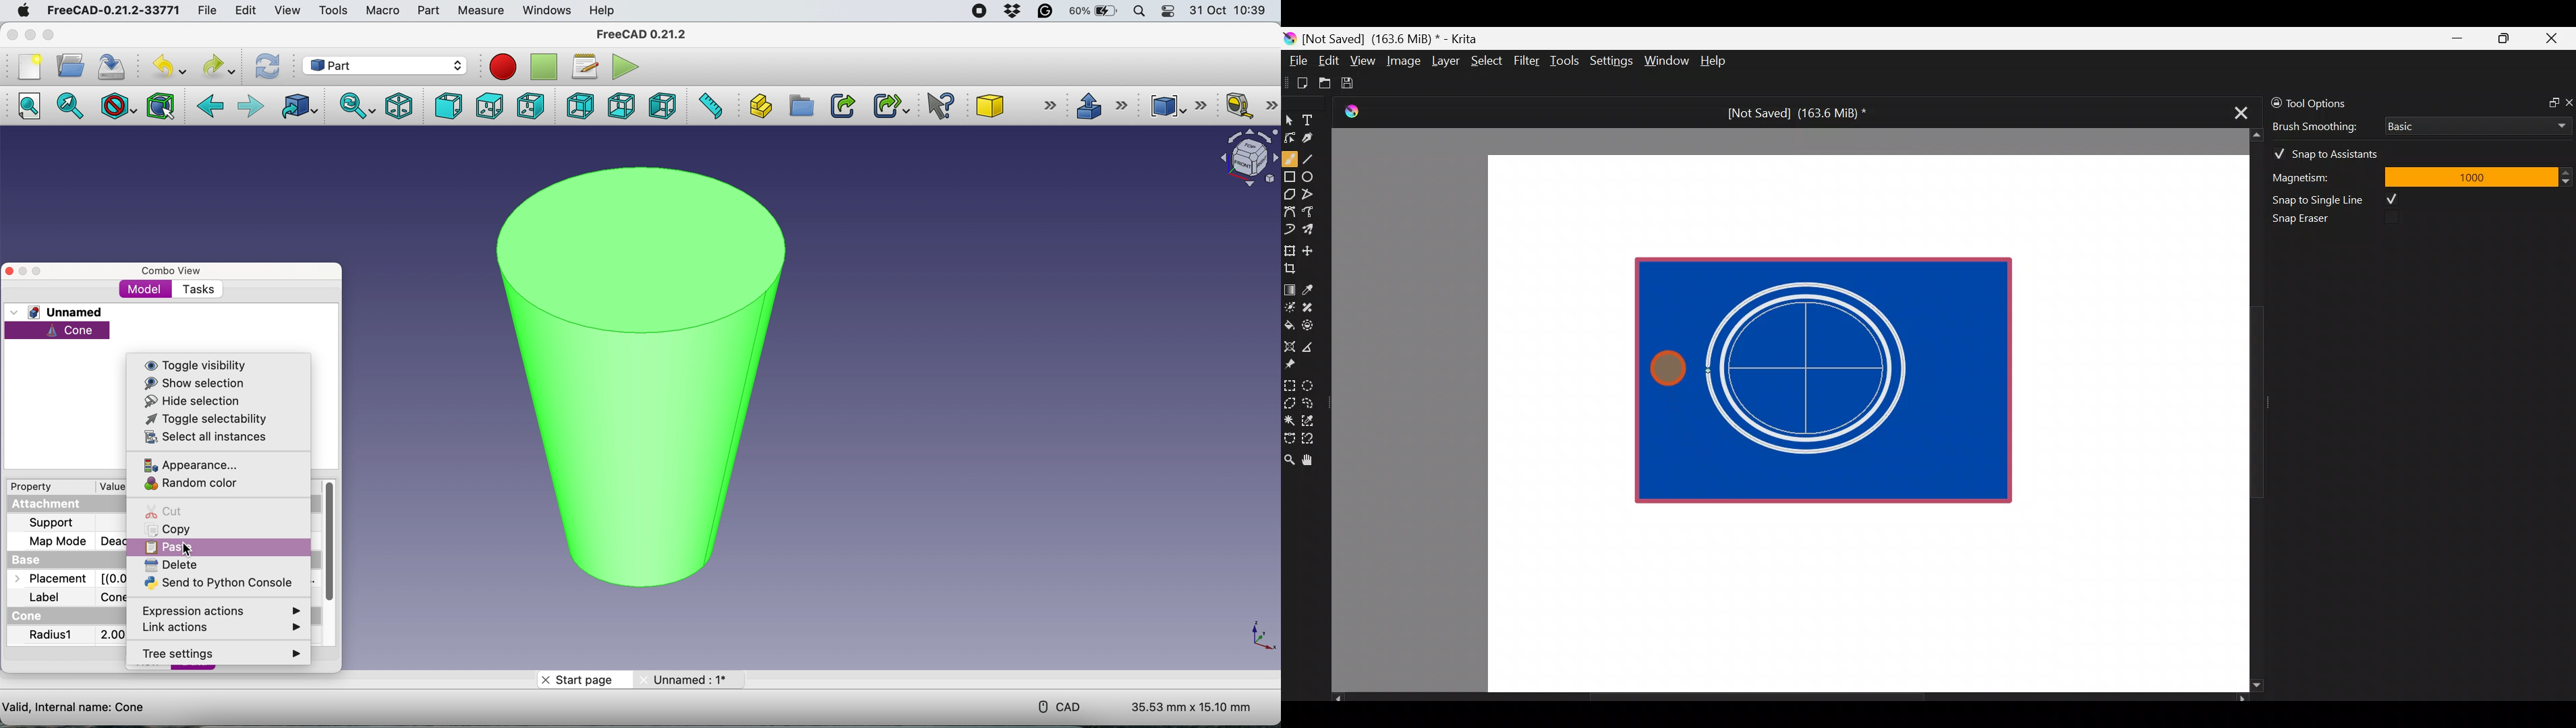 The height and width of the screenshot is (728, 2576). What do you see at coordinates (1294, 363) in the screenshot?
I see `Reference images tool` at bounding box center [1294, 363].